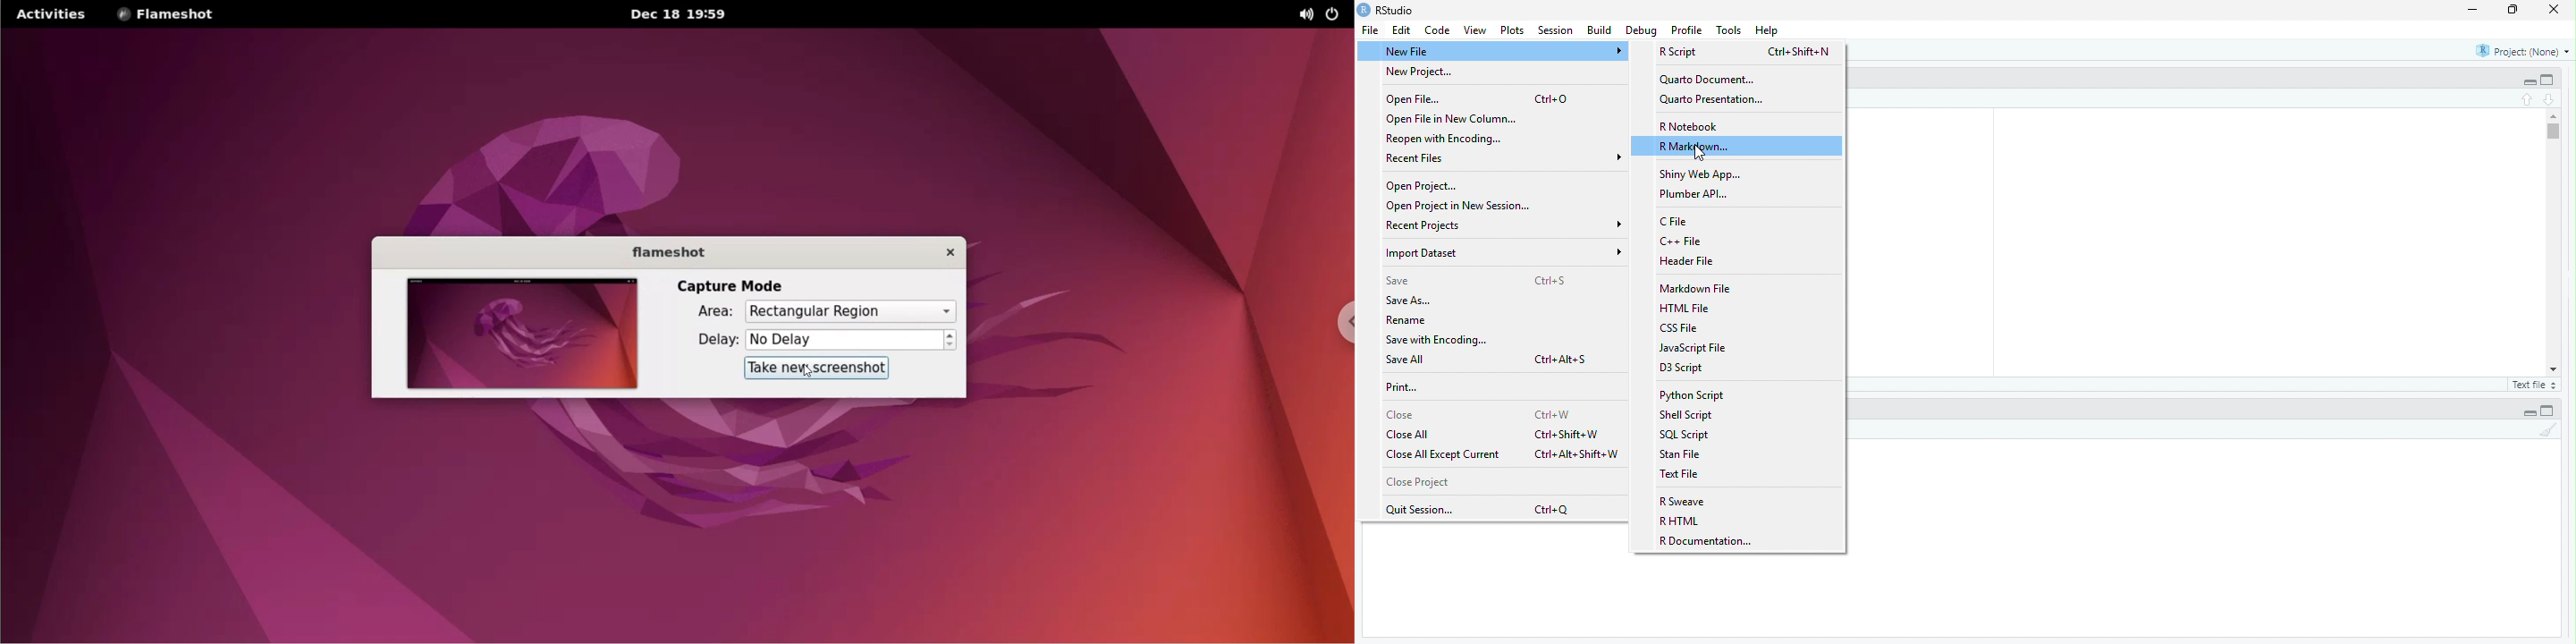  Describe the element at coordinates (2513, 10) in the screenshot. I see `maximise` at that location.